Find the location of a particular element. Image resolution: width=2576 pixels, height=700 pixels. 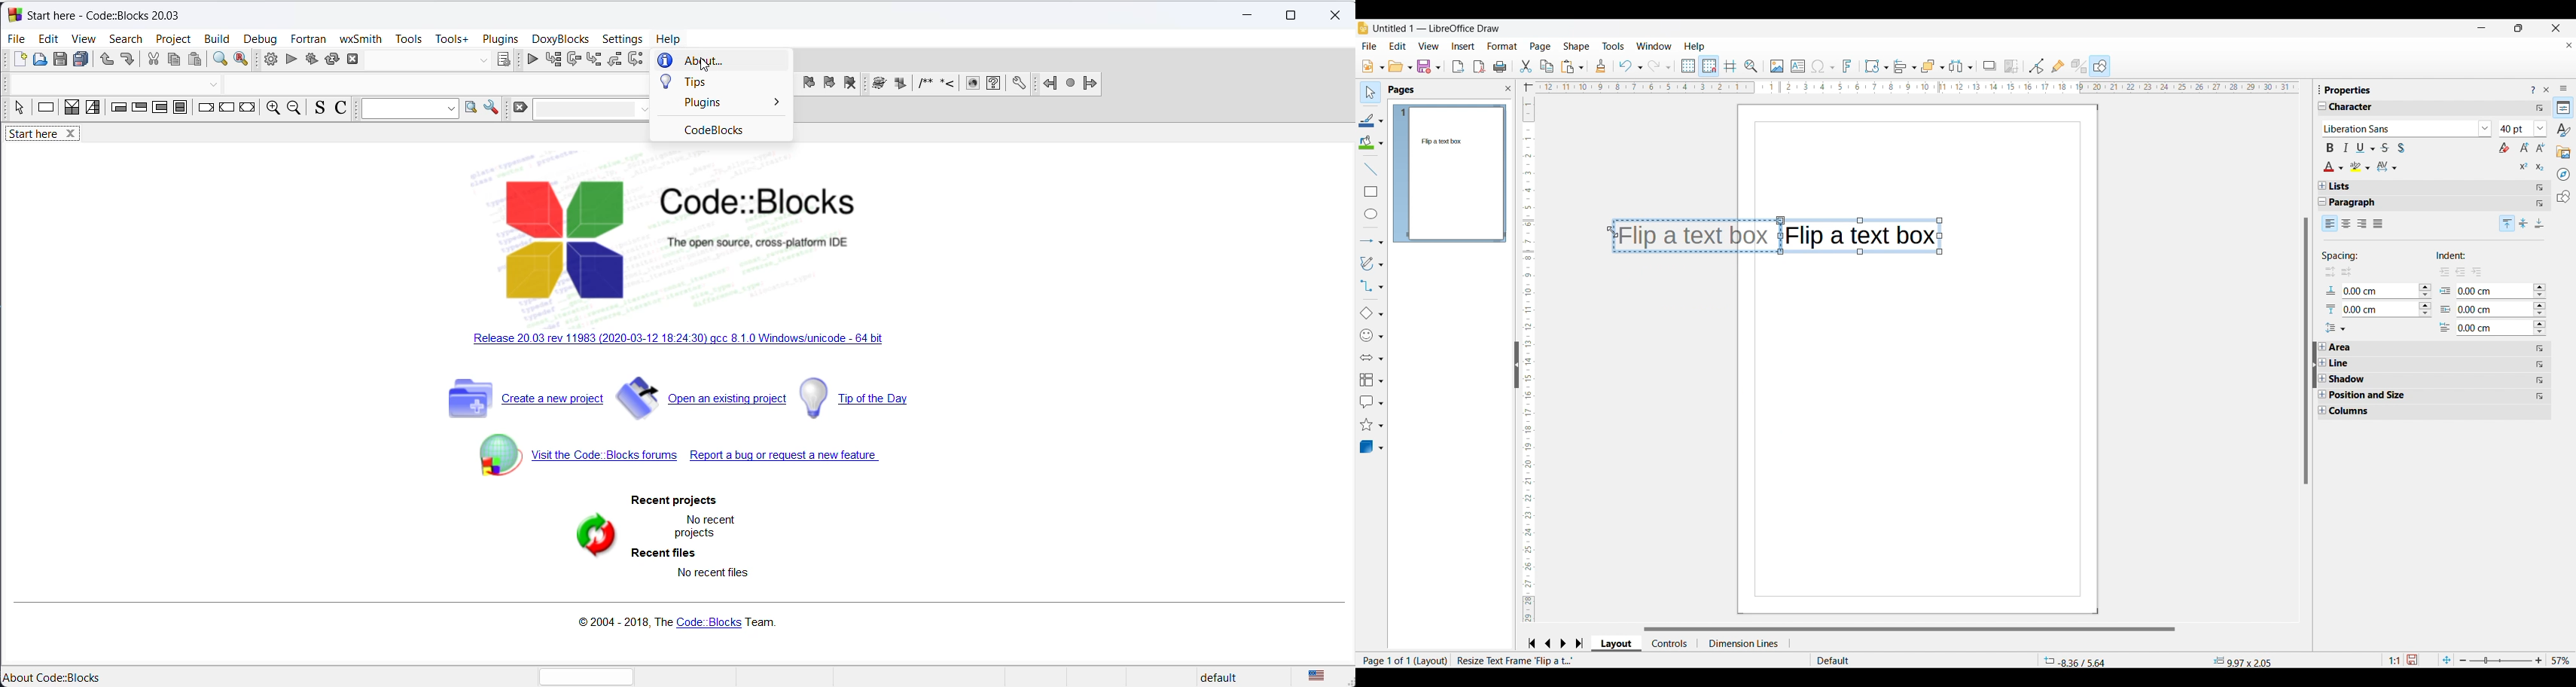

Flowchart options is located at coordinates (1372, 380).